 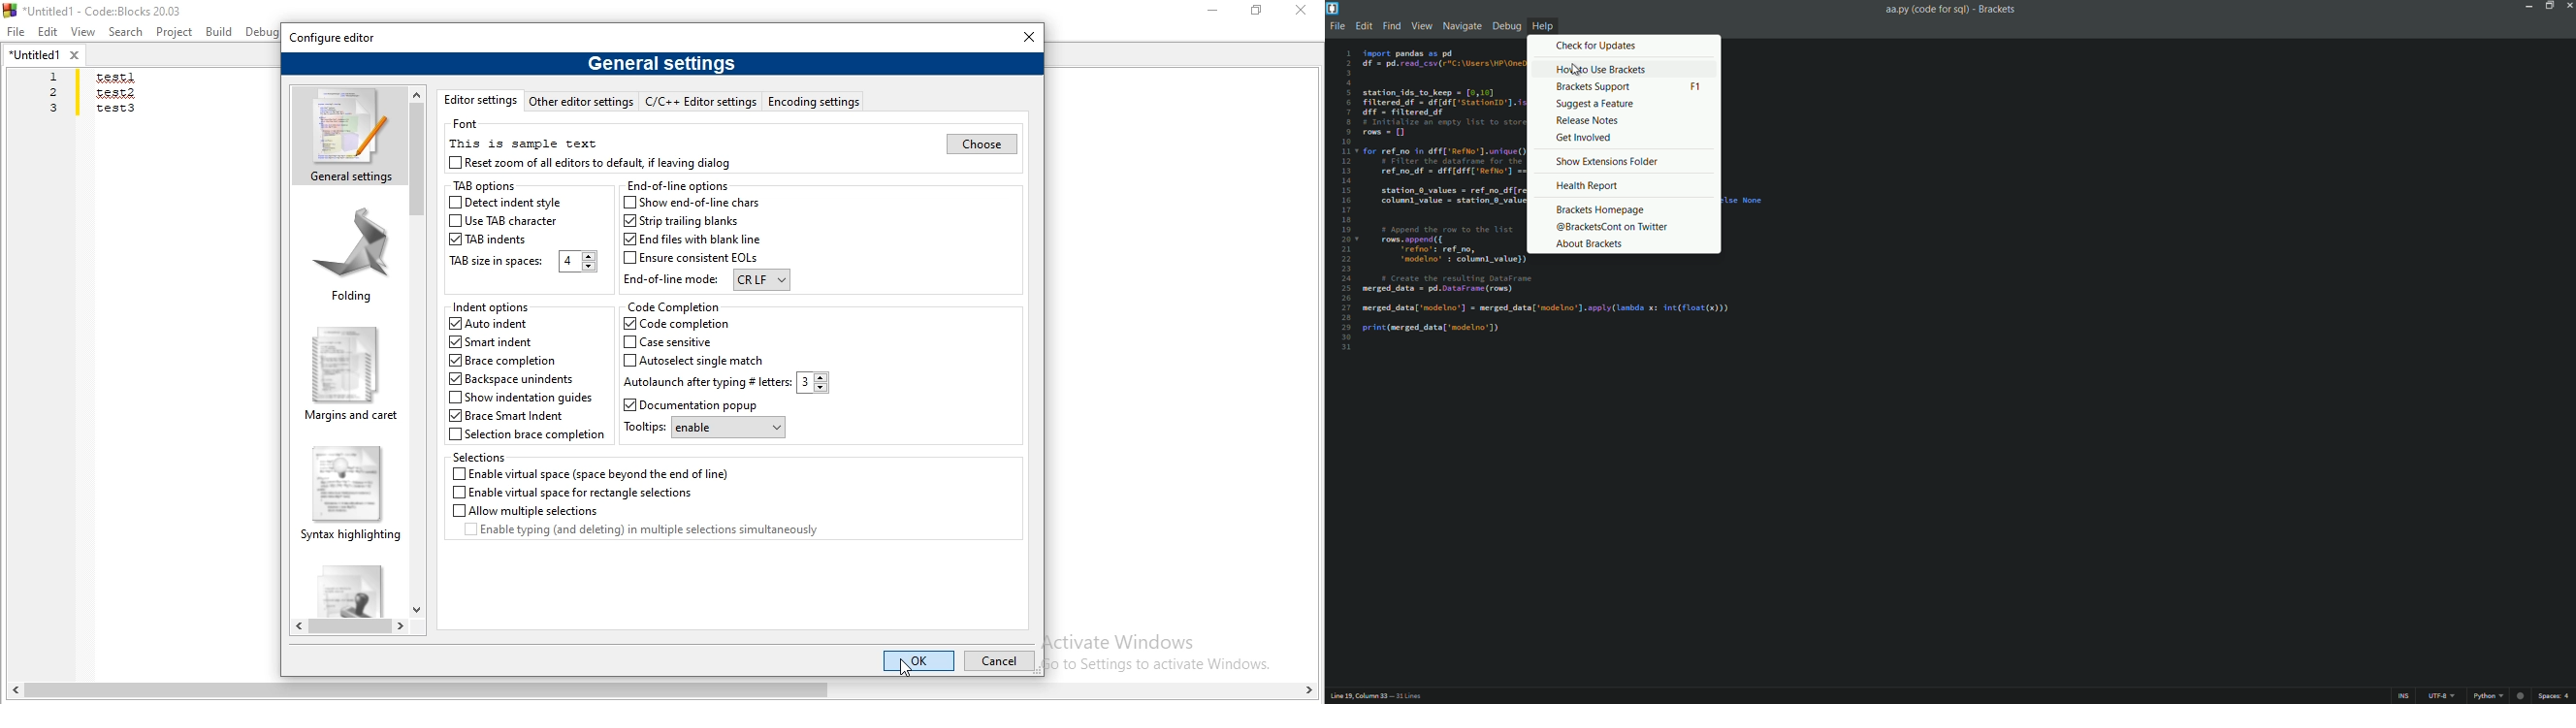 I want to click on maximize, so click(x=2550, y=6).